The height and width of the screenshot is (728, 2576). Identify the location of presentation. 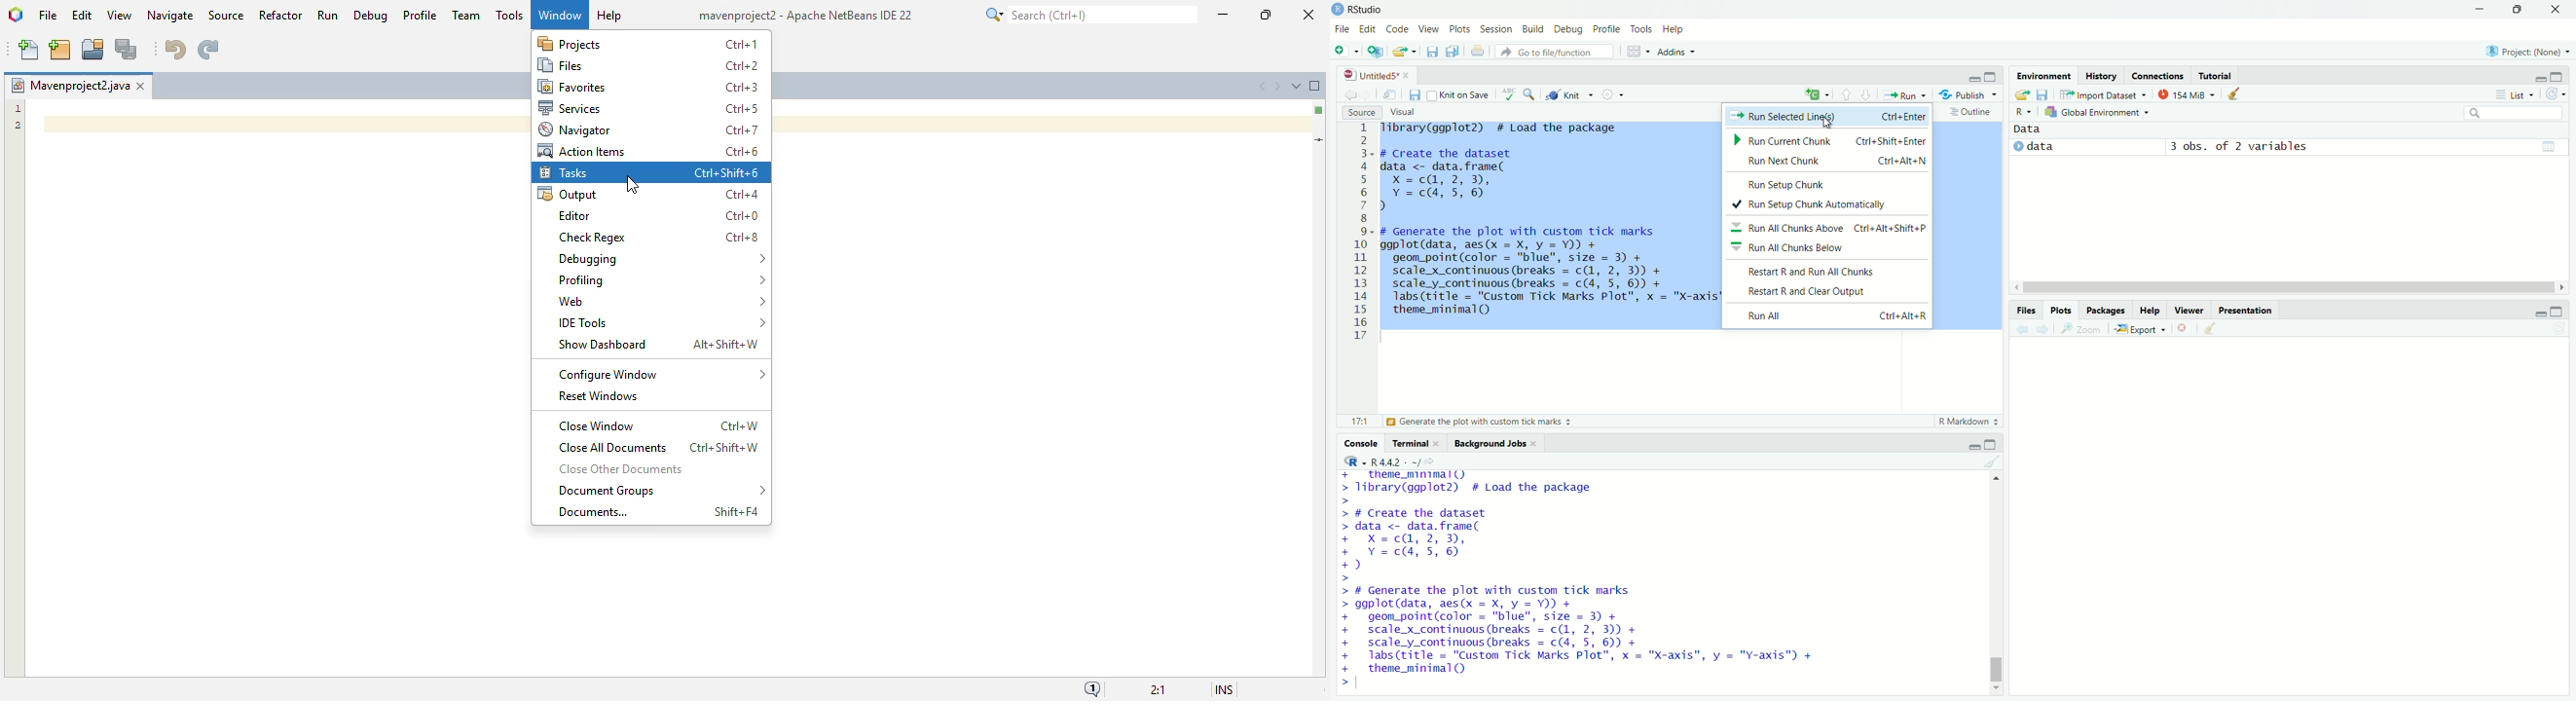
(2245, 309).